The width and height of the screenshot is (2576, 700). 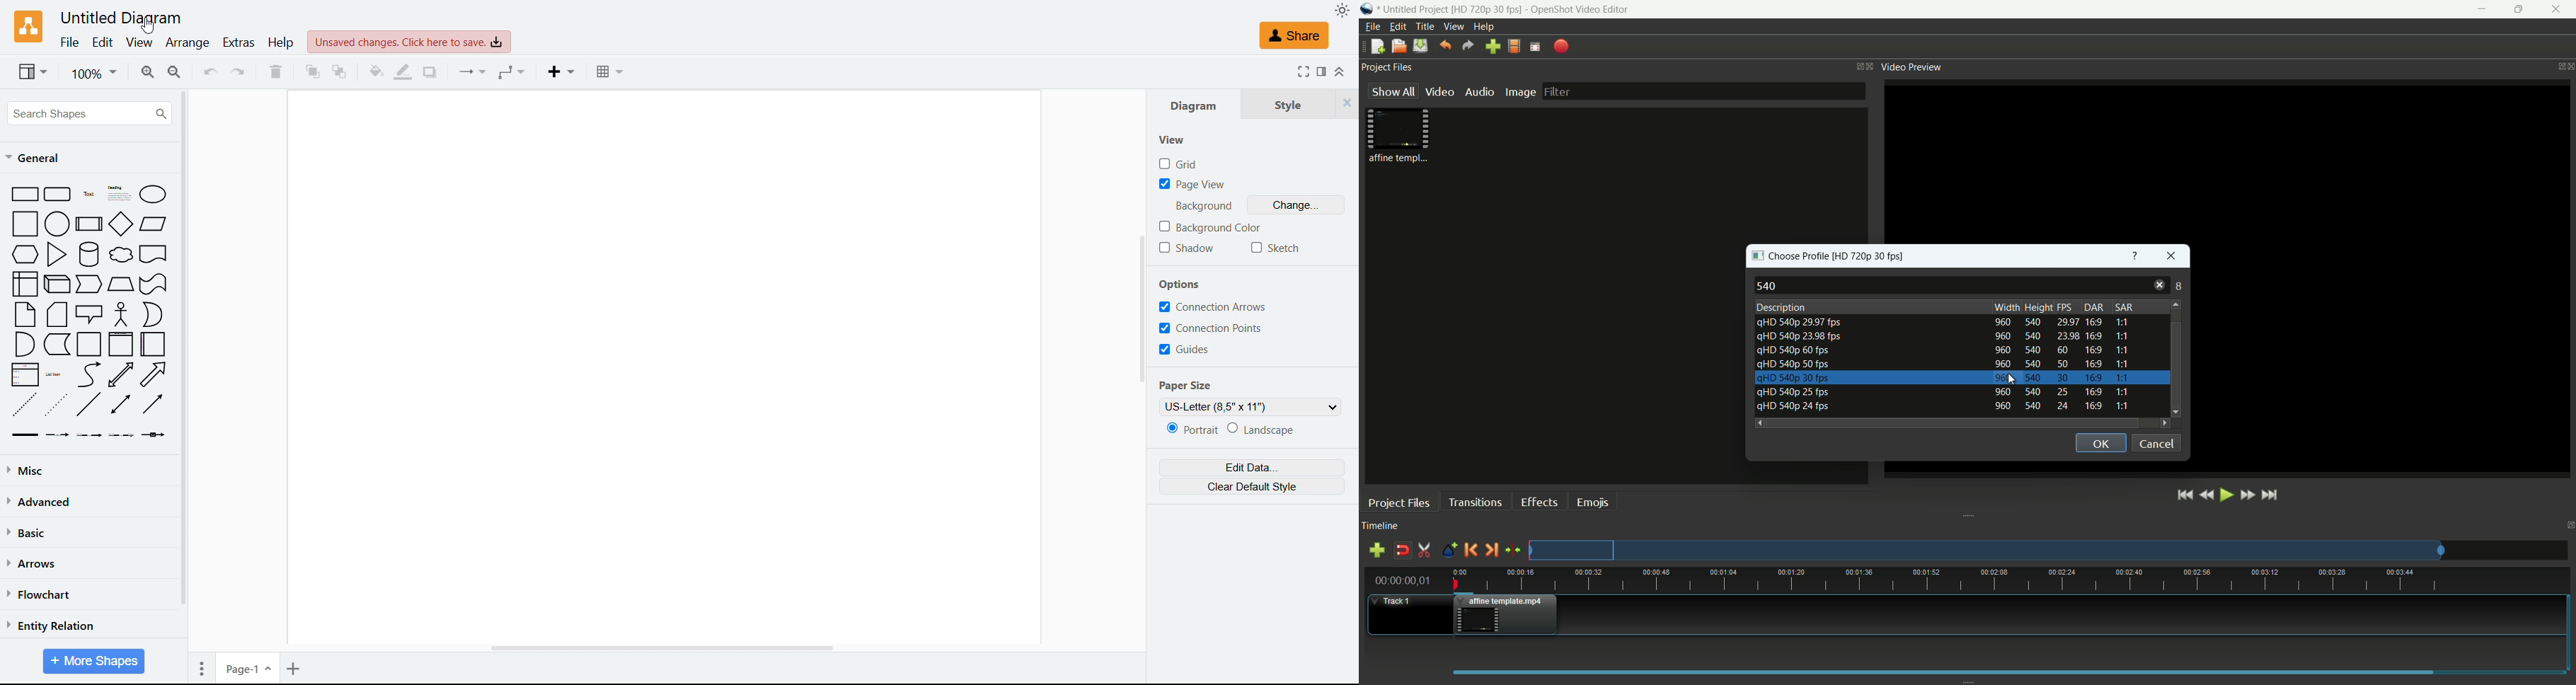 What do you see at coordinates (660, 650) in the screenshot?
I see `Scroll bar Horizontal  ` at bounding box center [660, 650].